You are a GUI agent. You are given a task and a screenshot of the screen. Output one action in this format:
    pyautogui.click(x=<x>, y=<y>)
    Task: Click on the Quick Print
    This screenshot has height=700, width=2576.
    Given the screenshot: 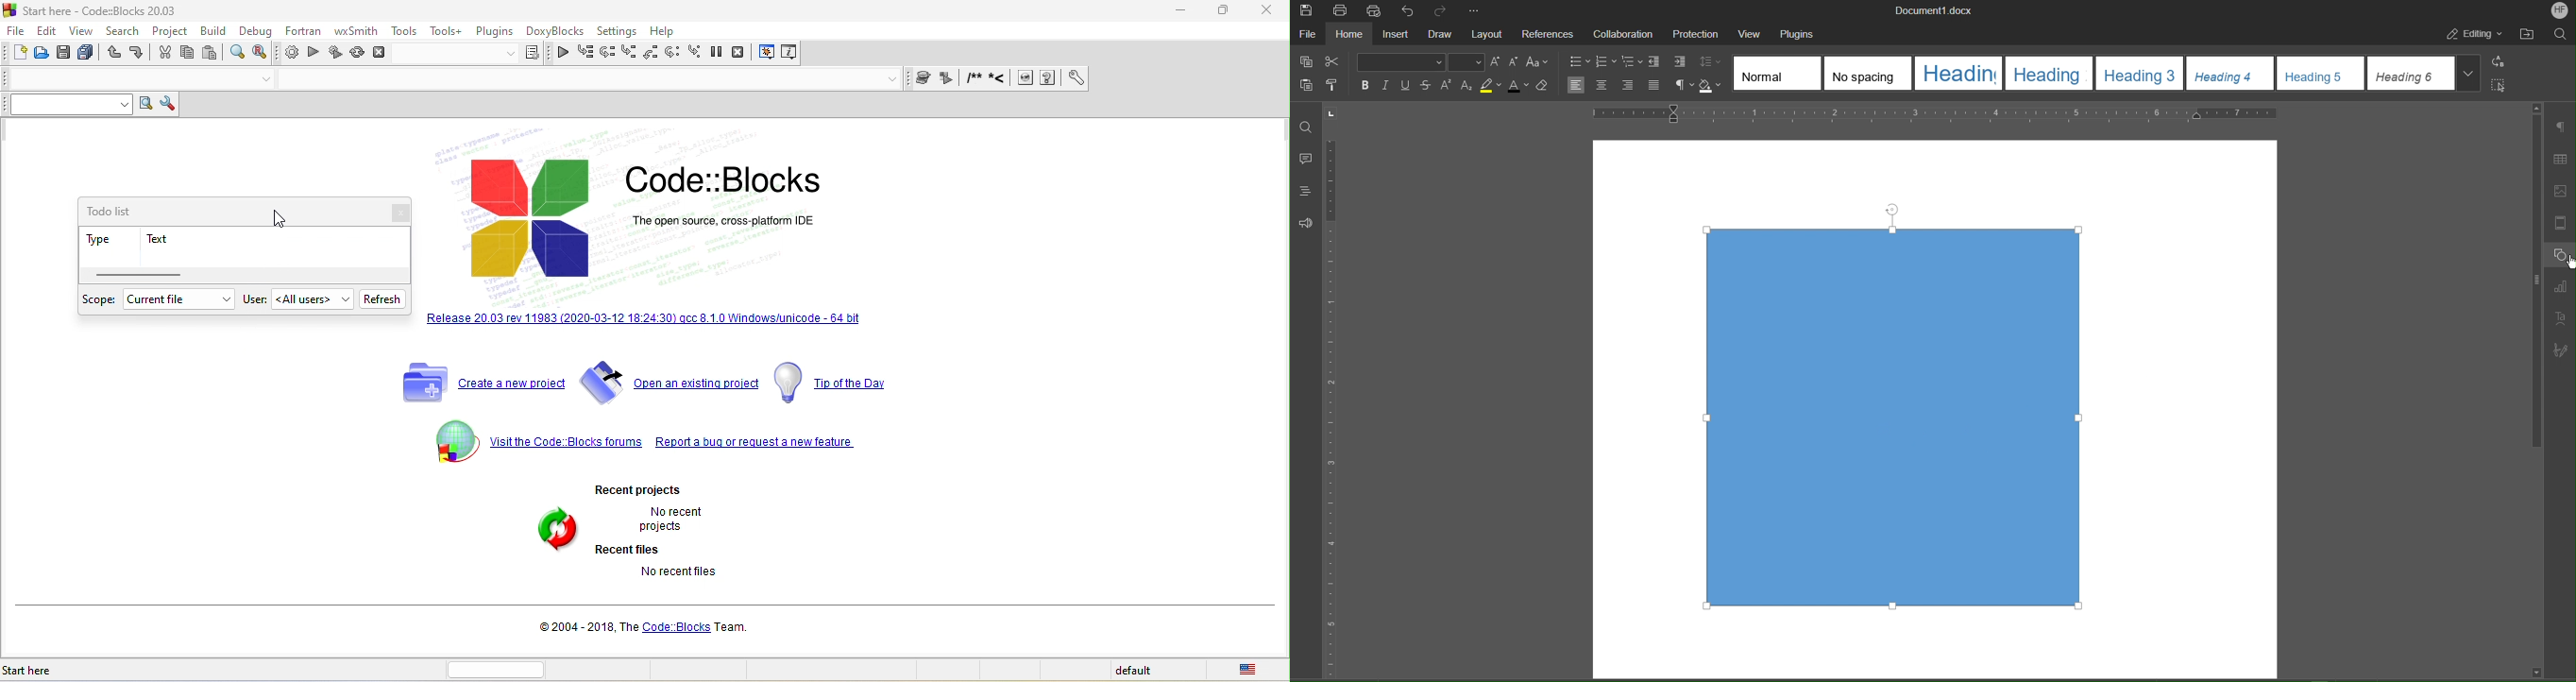 What is the action you would take?
    pyautogui.click(x=1374, y=11)
    